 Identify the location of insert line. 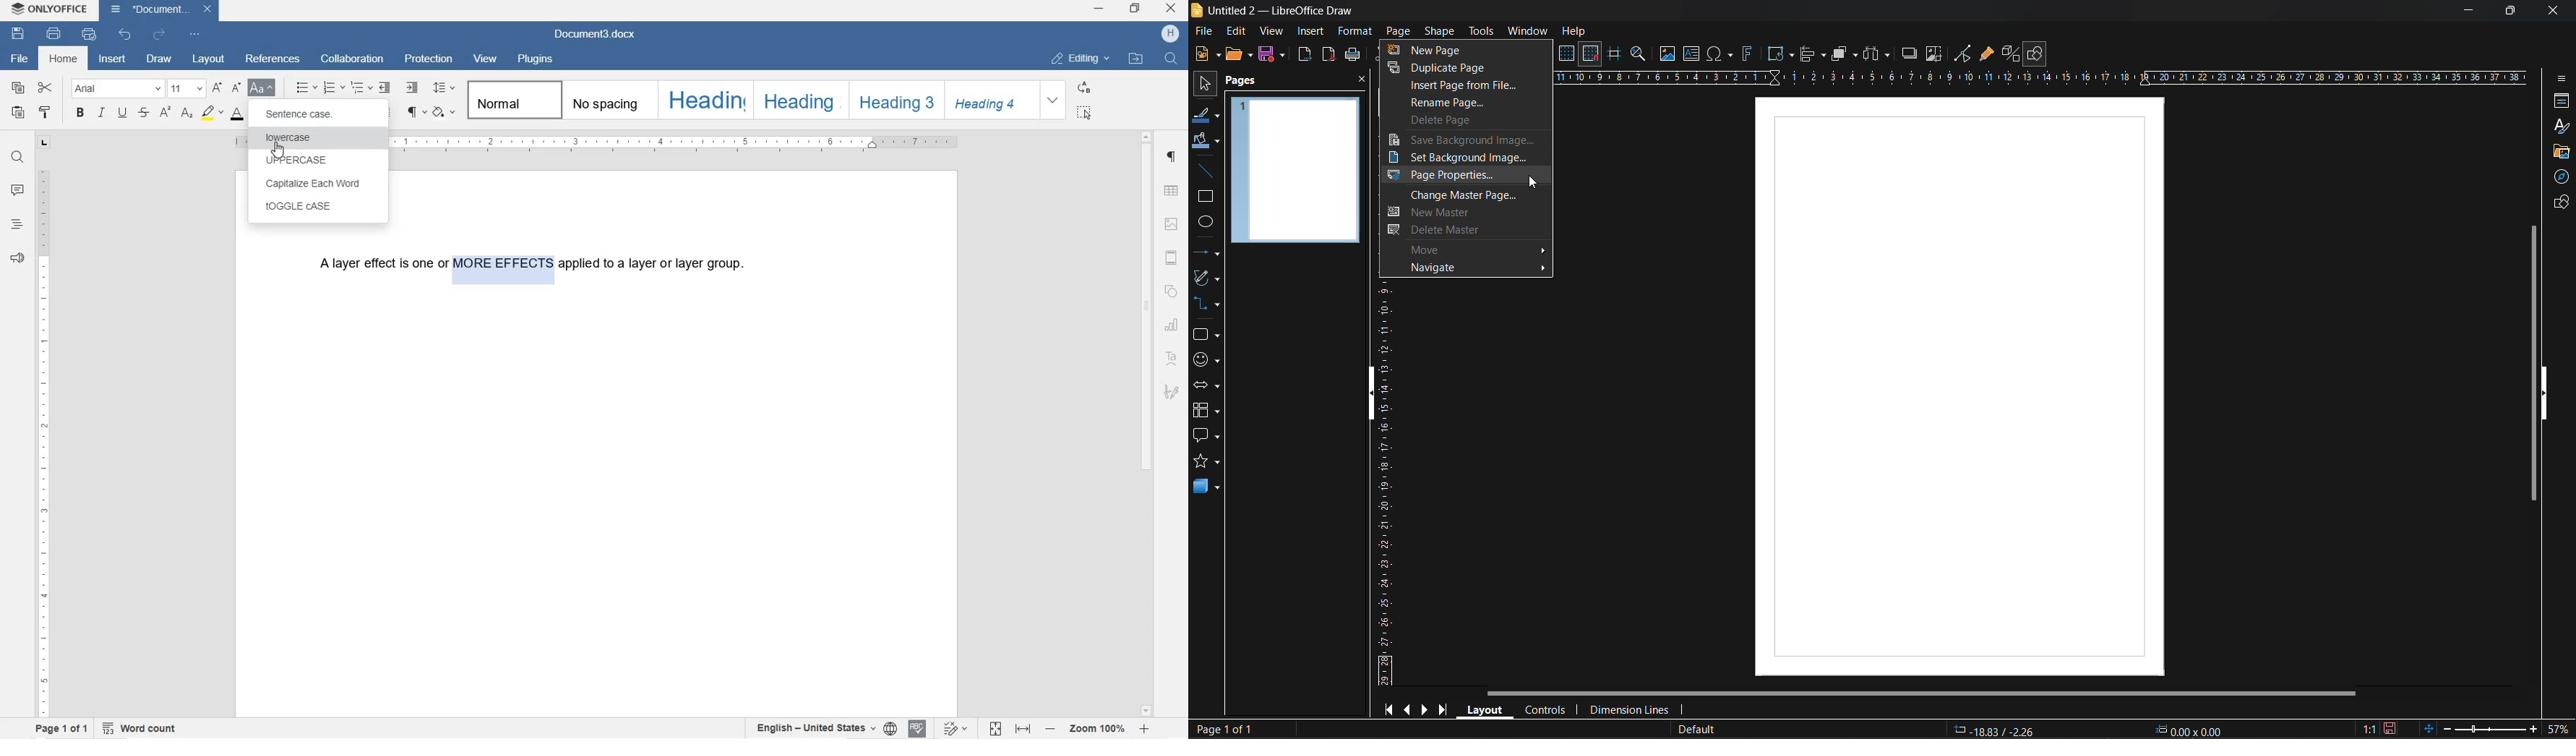
(1203, 170).